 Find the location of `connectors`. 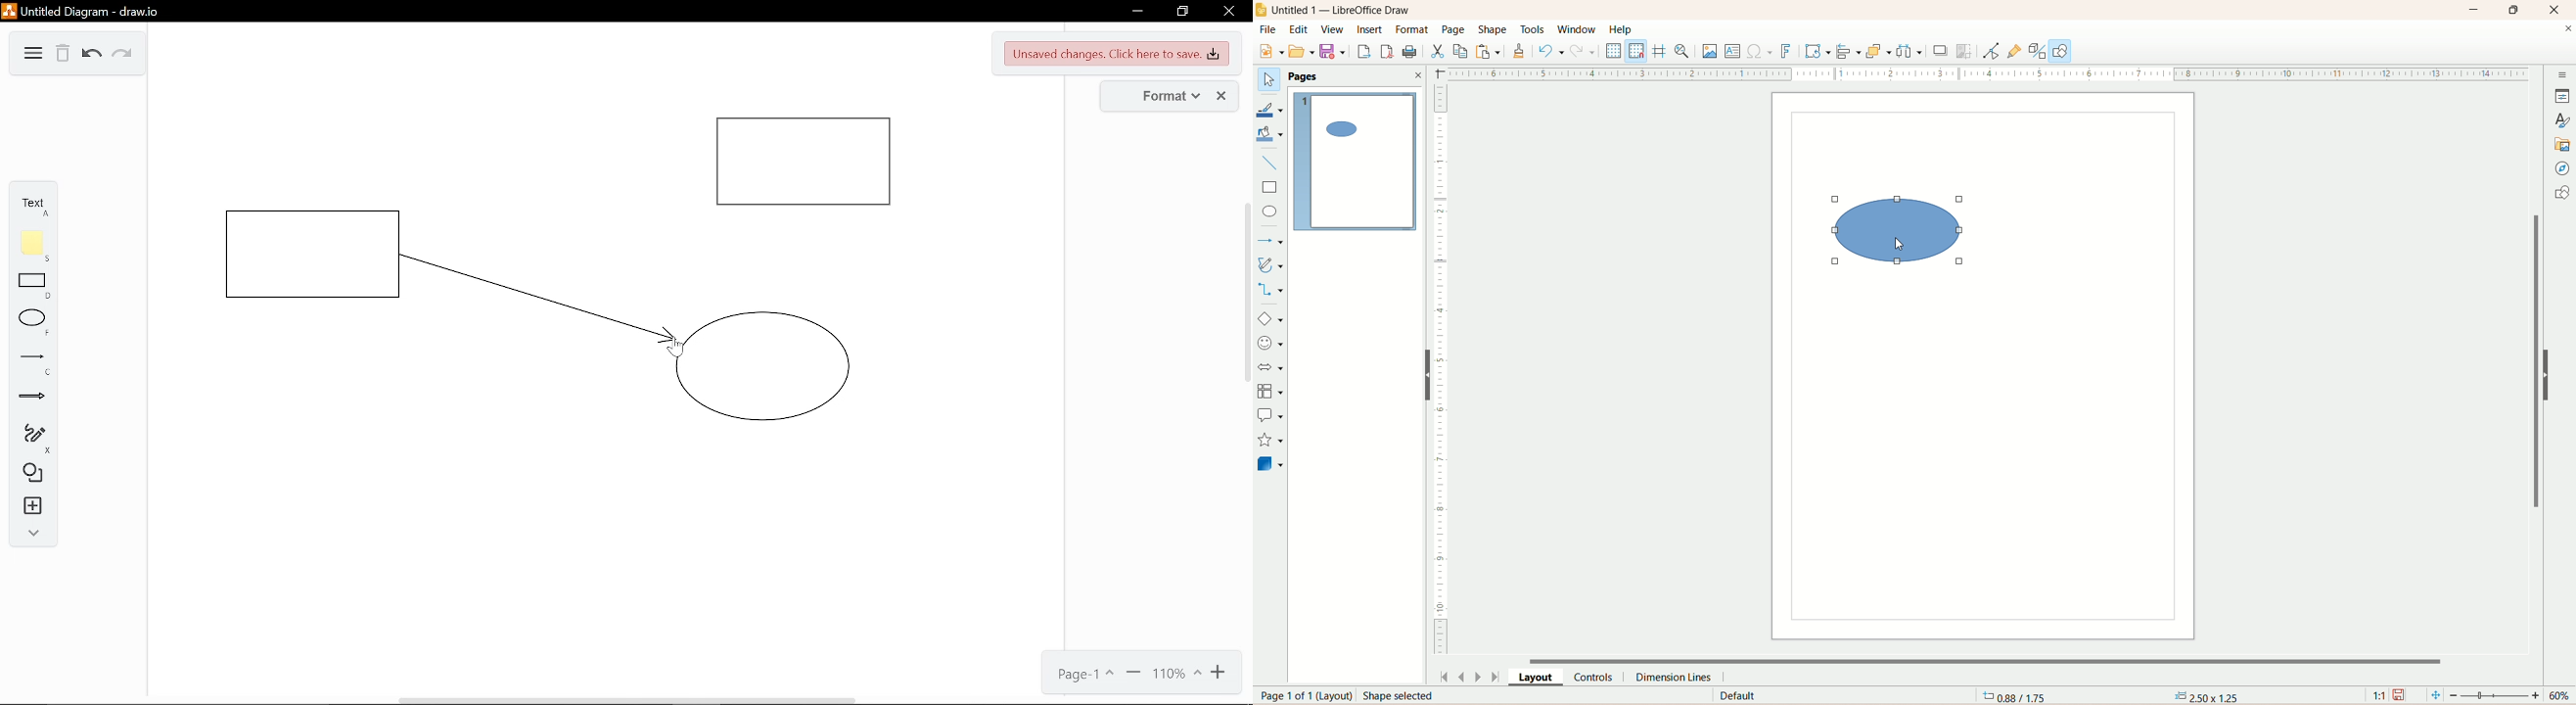

connectors is located at coordinates (1271, 290).